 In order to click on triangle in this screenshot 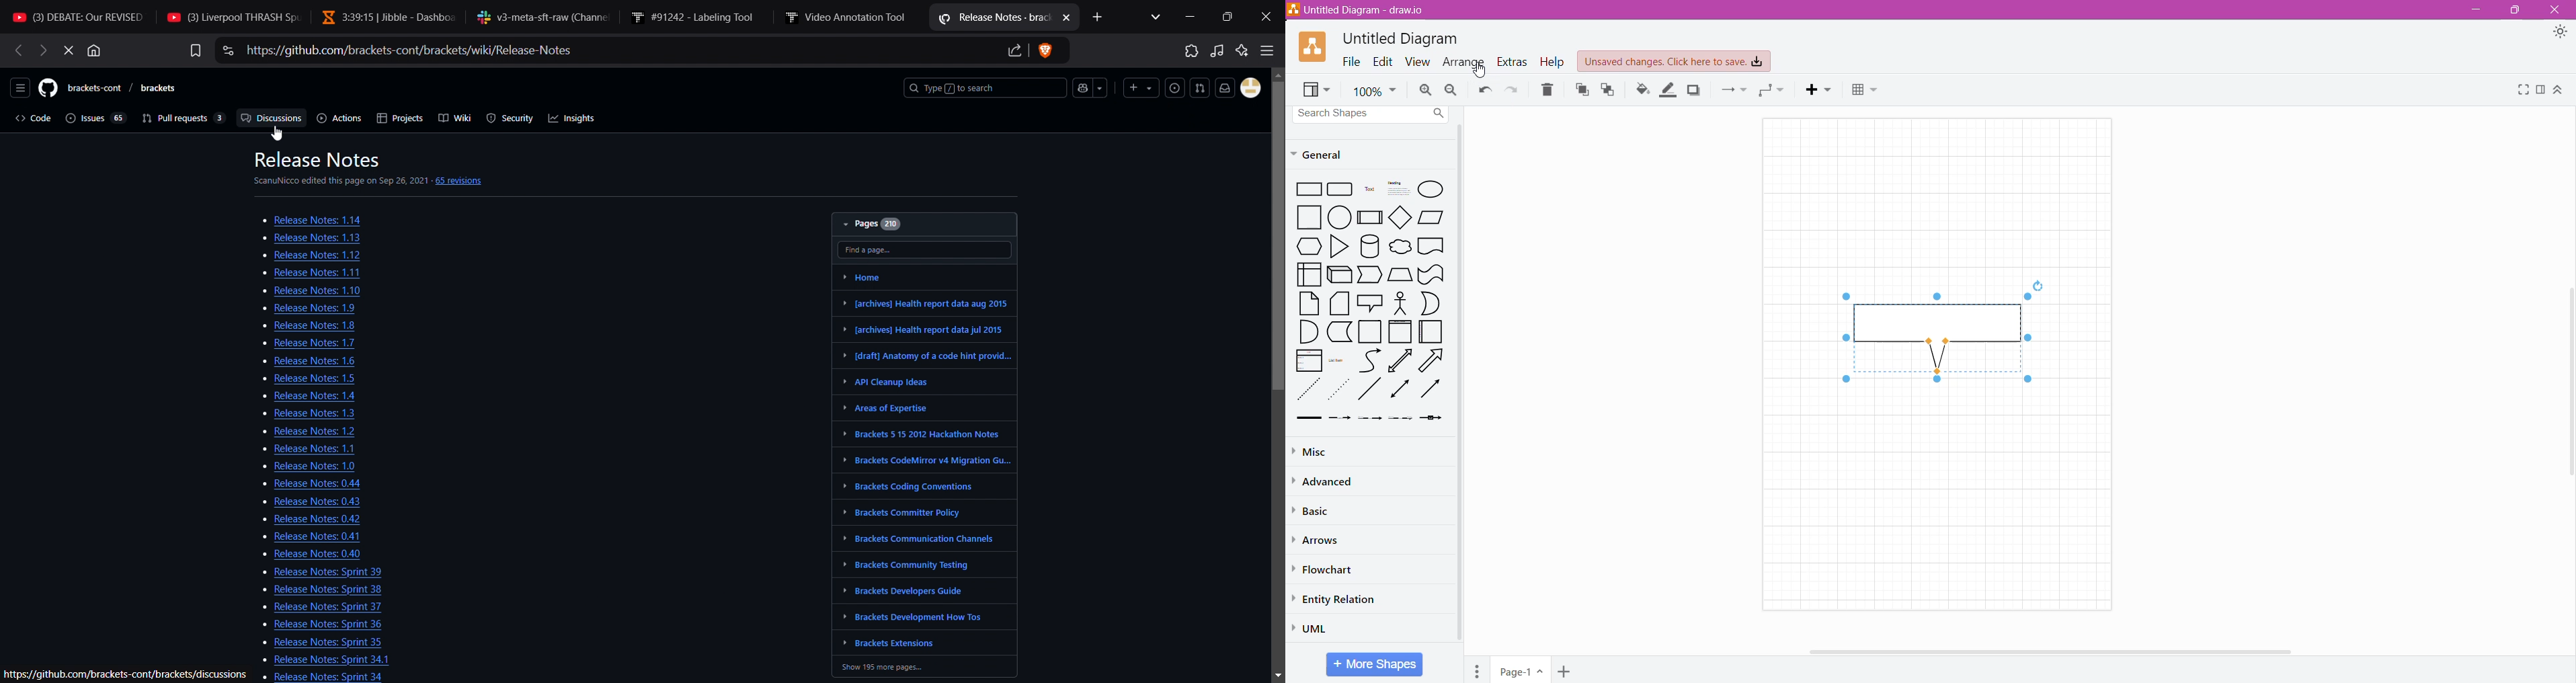, I will do `click(1338, 247)`.